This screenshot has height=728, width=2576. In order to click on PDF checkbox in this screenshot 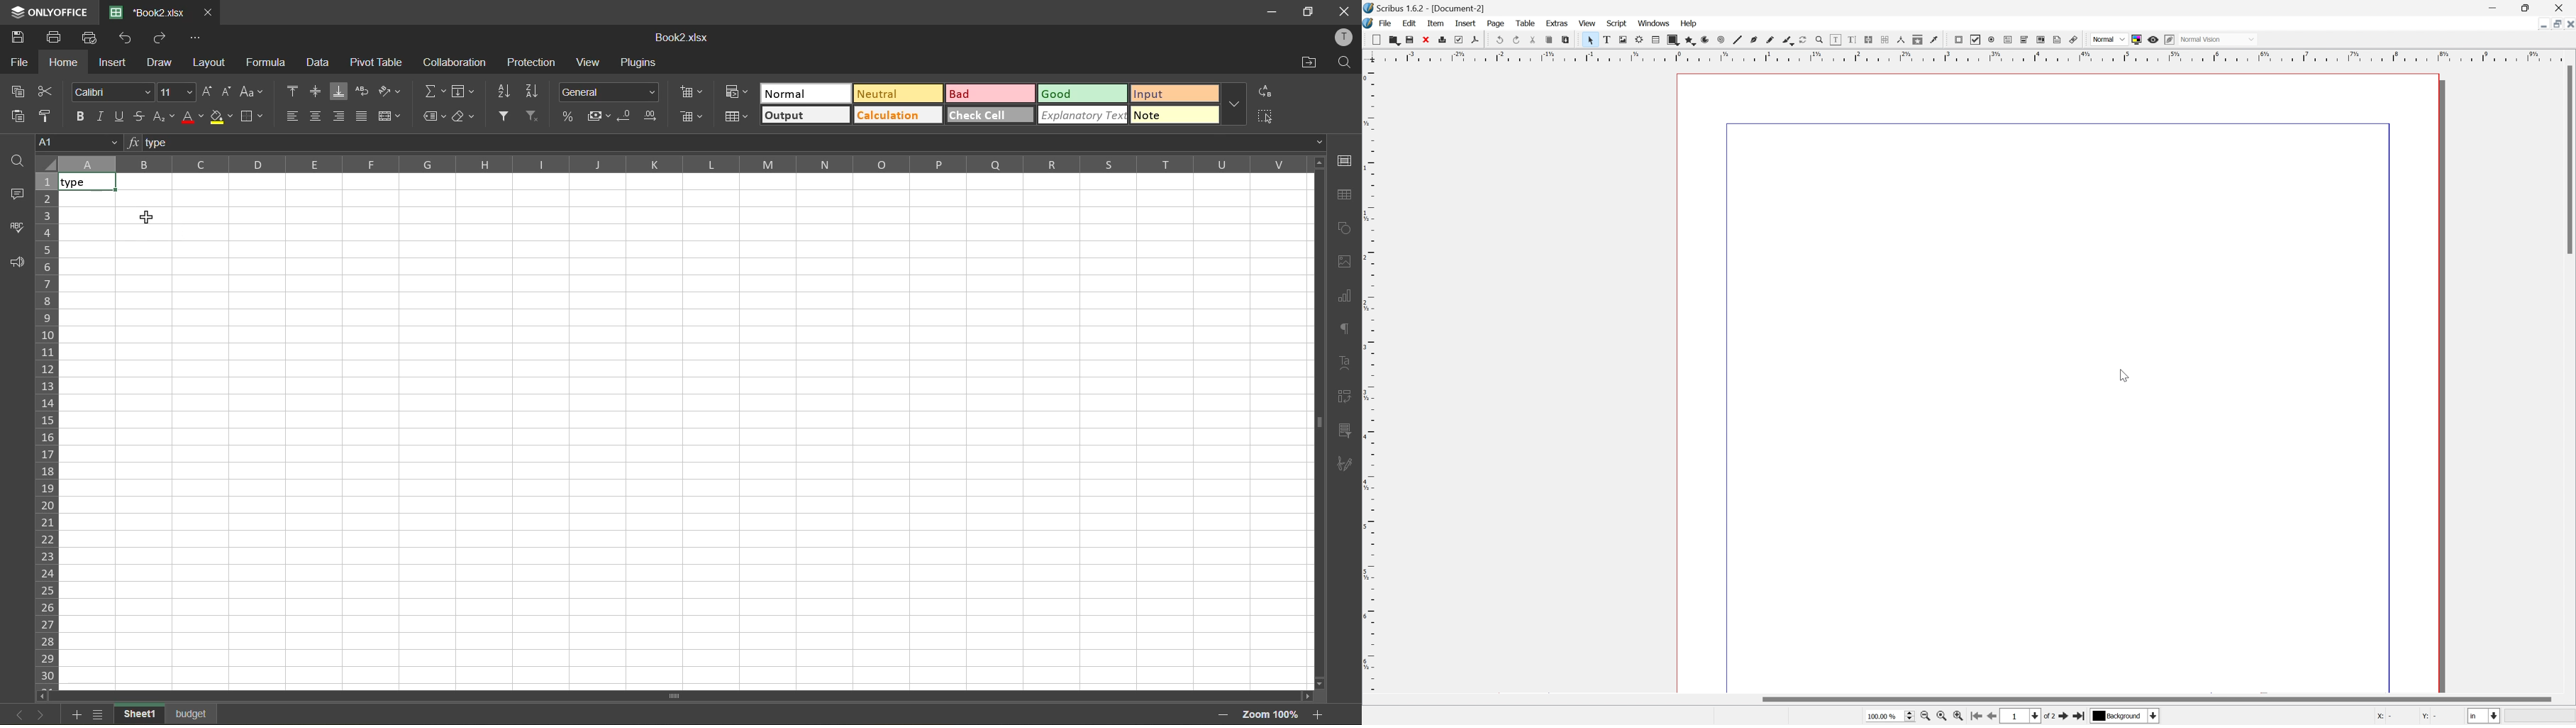, I will do `click(1975, 39)`.